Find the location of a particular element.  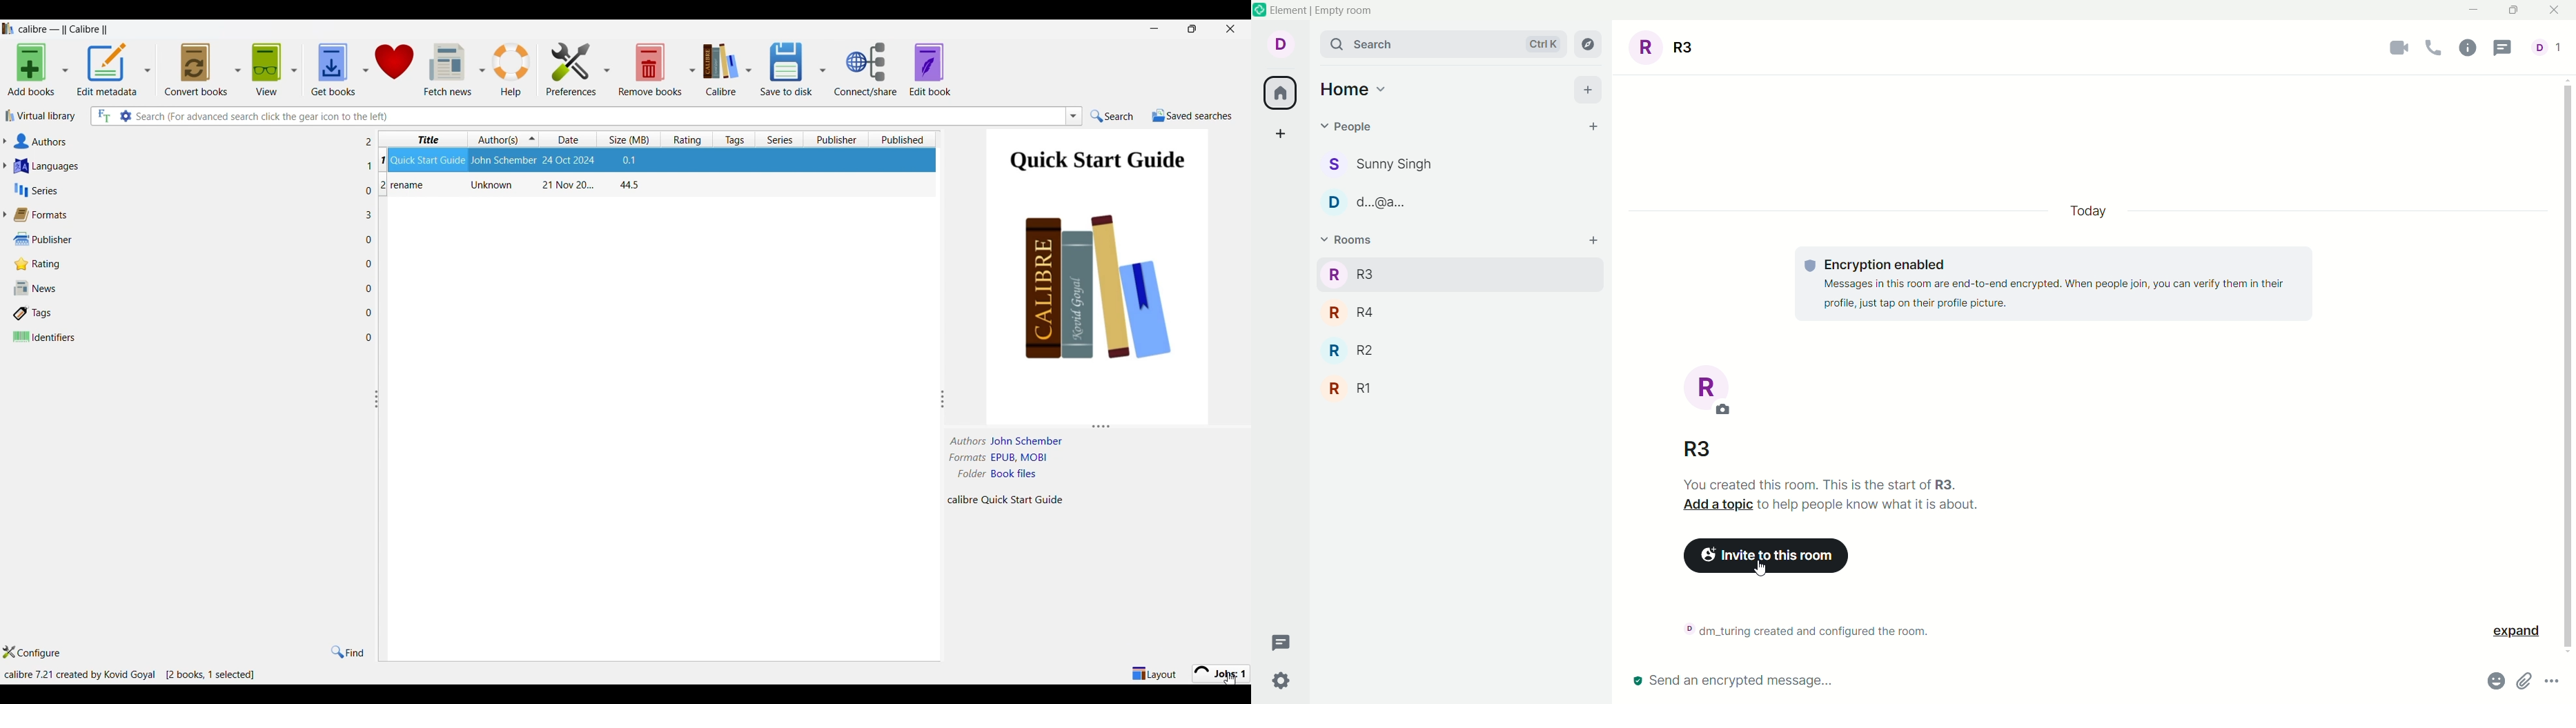

Donate is located at coordinates (395, 69).